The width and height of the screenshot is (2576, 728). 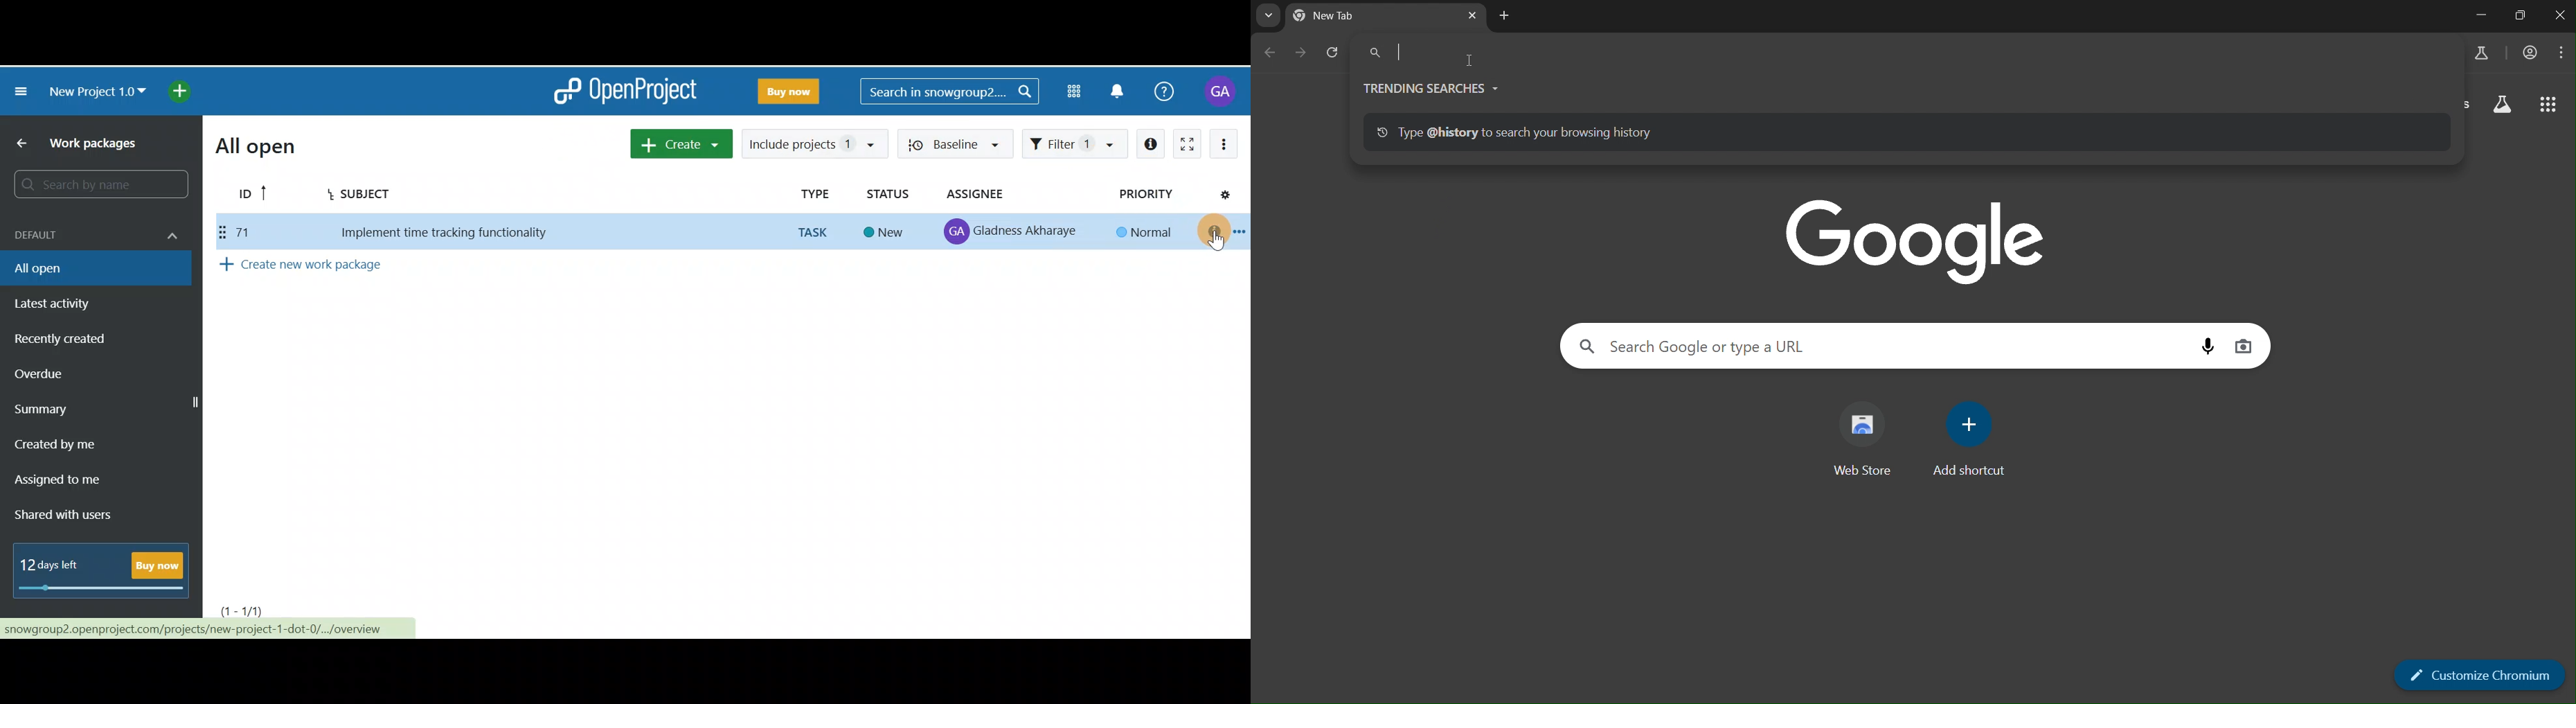 I want to click on 12 days left, so click(x=53, y=565).